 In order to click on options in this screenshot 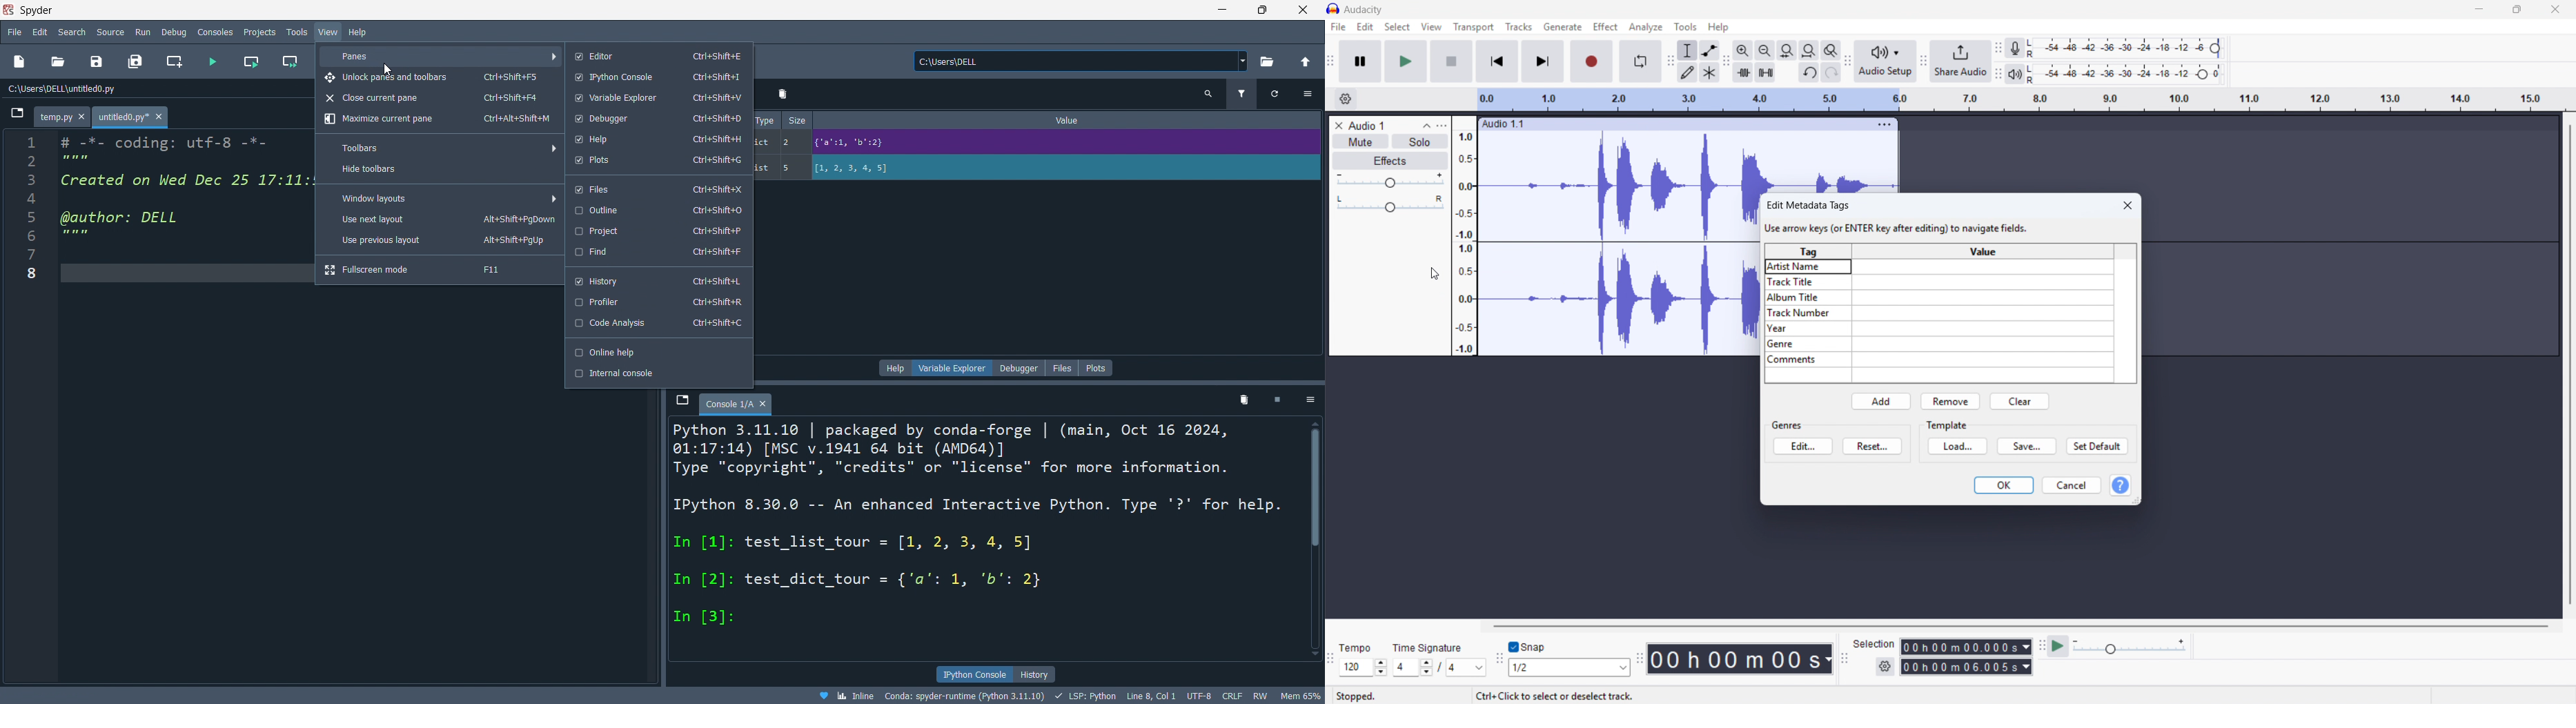, I will do `click(1308, 96)`.